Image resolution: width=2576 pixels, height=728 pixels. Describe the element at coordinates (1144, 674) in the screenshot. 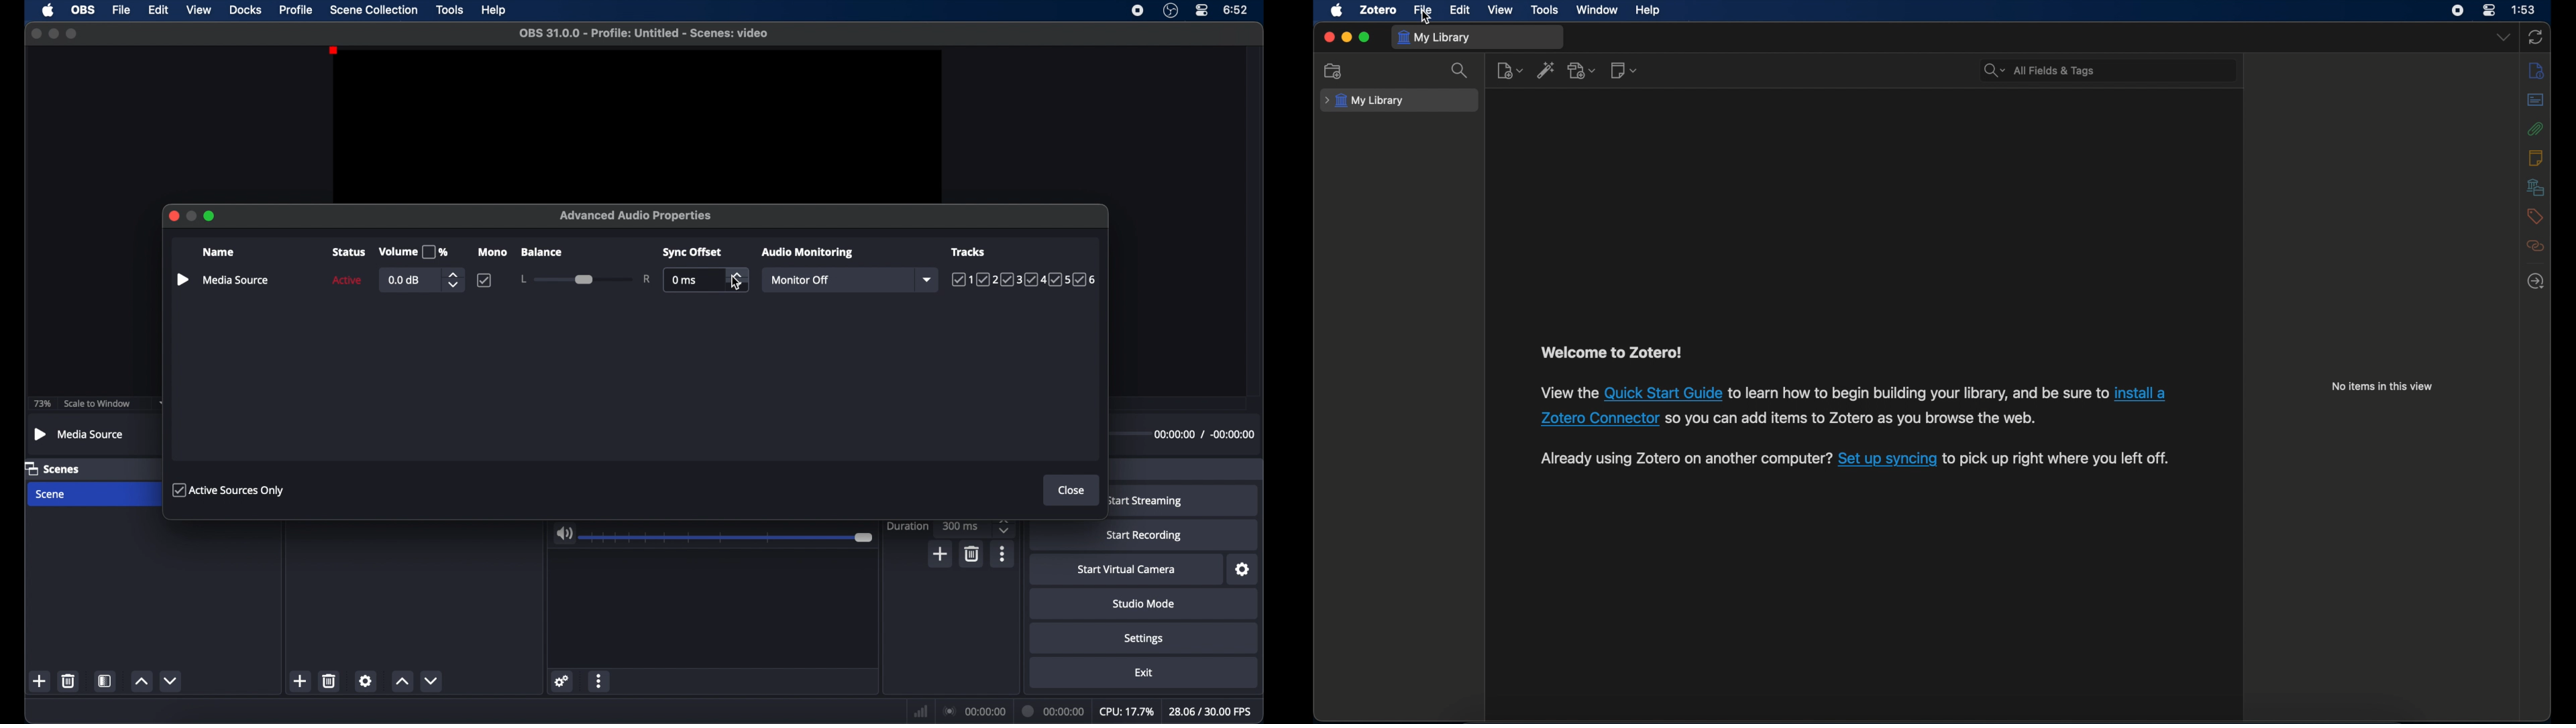

I see `exit` at that location.